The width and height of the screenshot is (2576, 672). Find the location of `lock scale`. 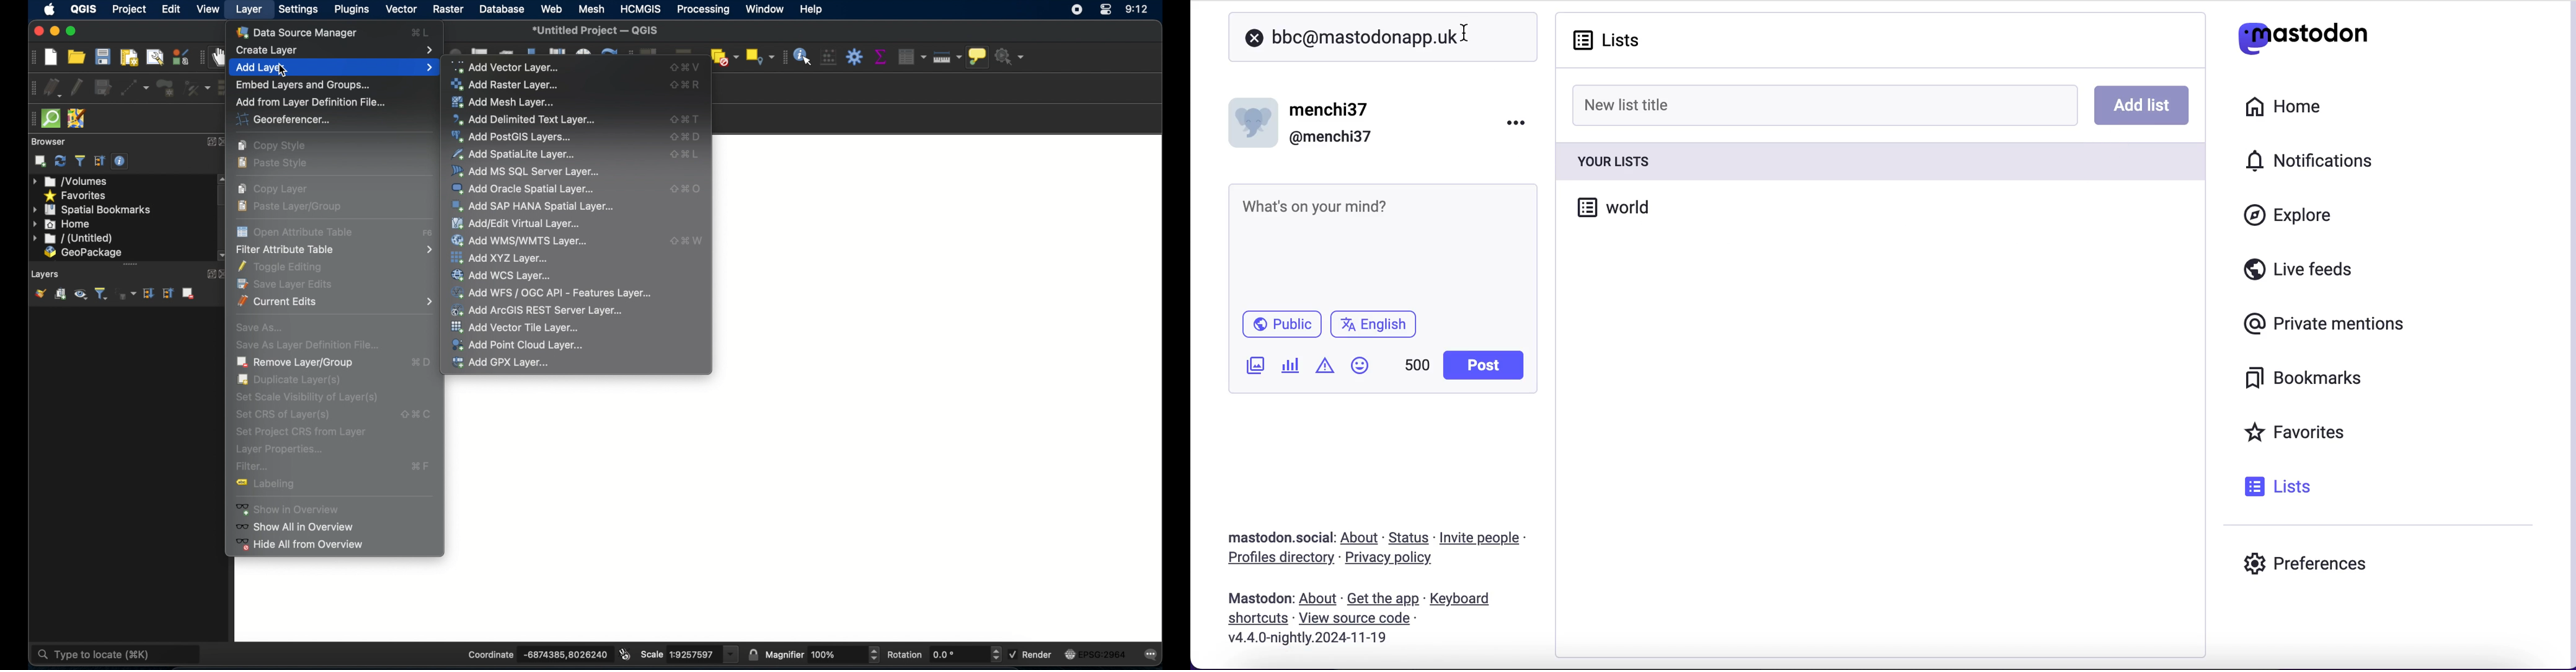

lock scale is located at coordinates (751, 654).